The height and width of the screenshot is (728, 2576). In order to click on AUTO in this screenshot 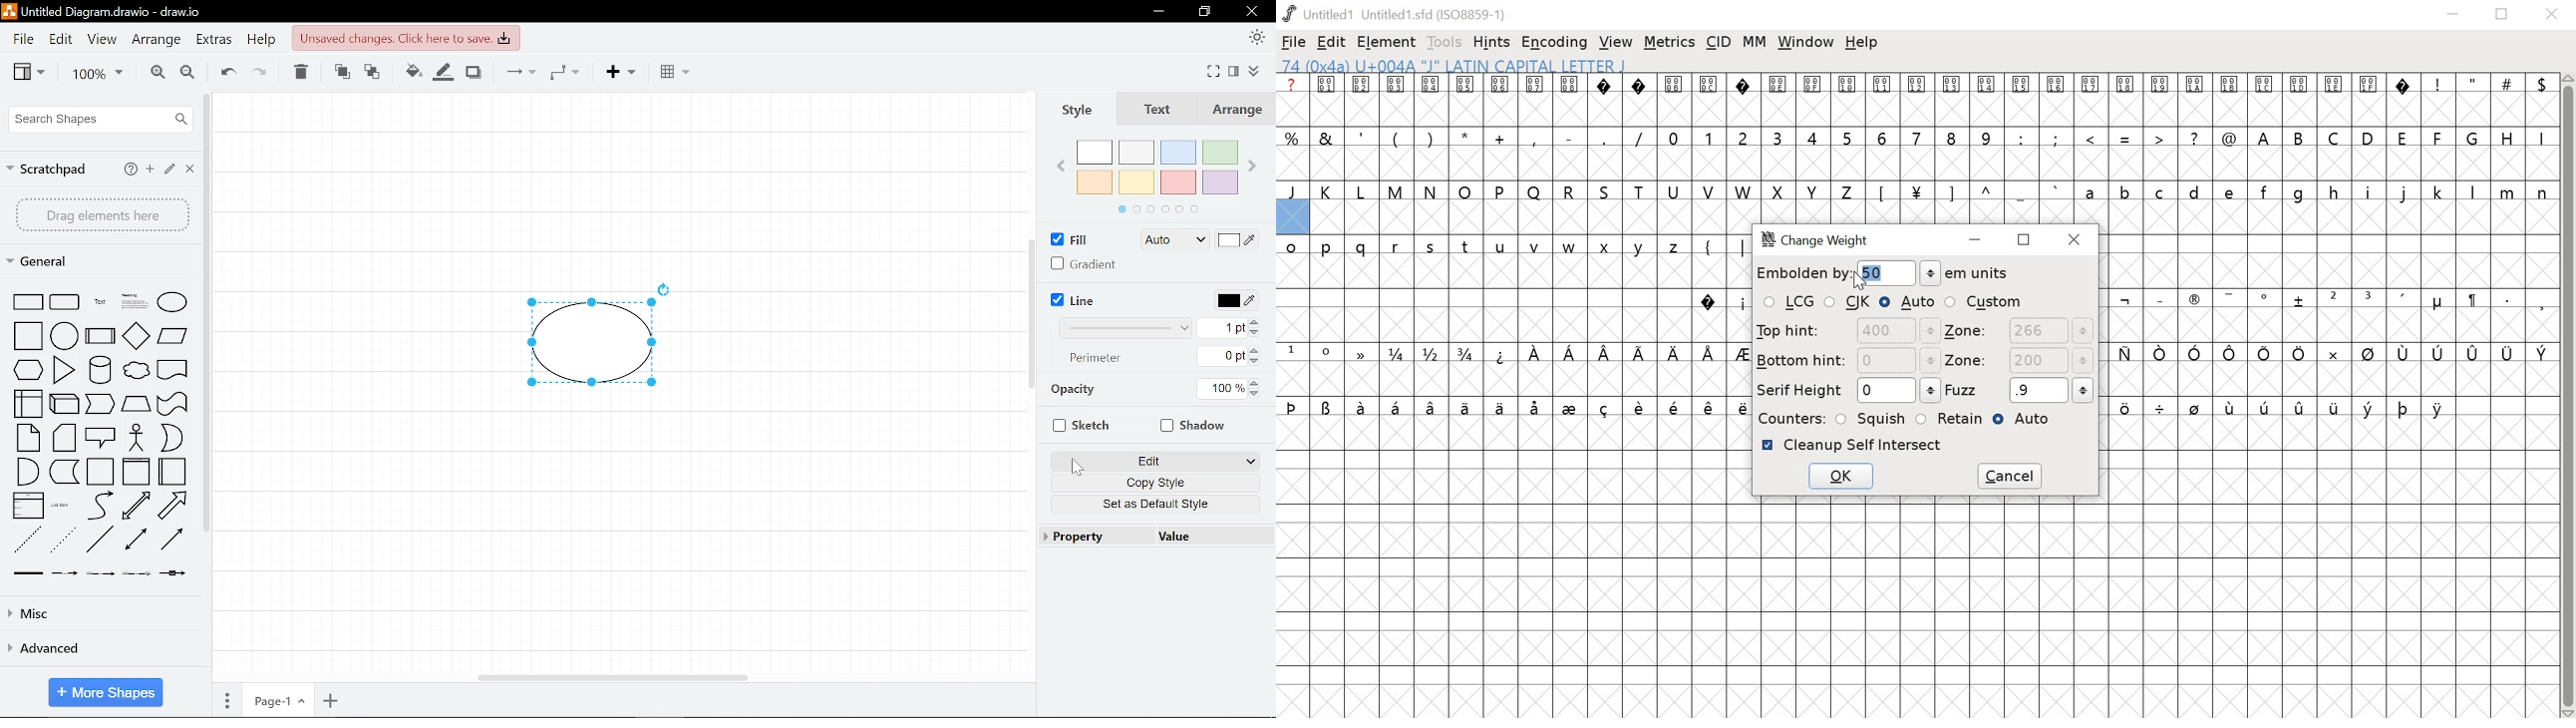, I will do `click(2027, 421)`.